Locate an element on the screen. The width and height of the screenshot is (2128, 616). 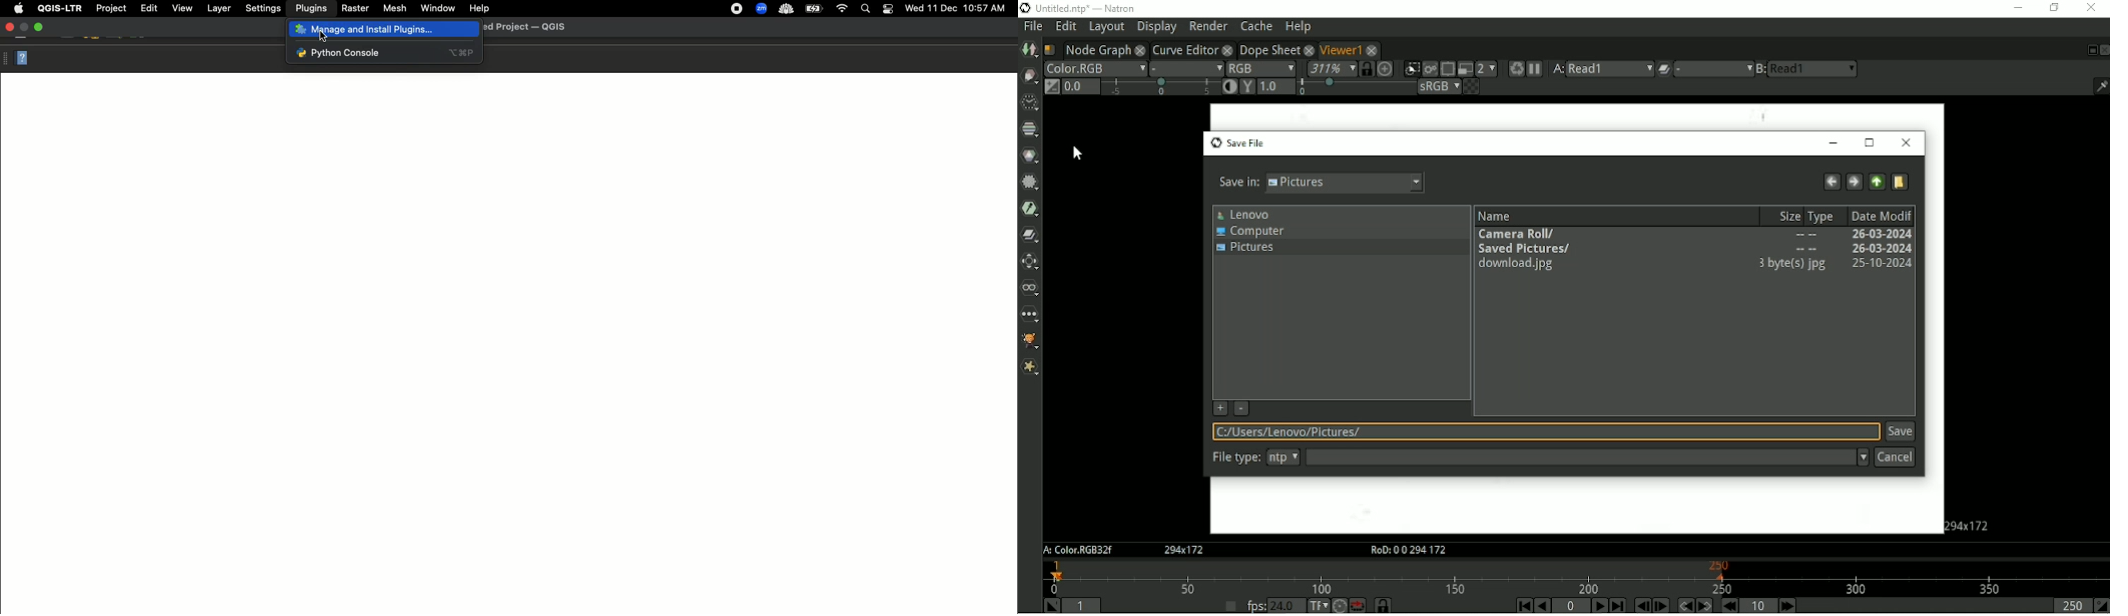
Apple logo is located at coordinates (18, 9).